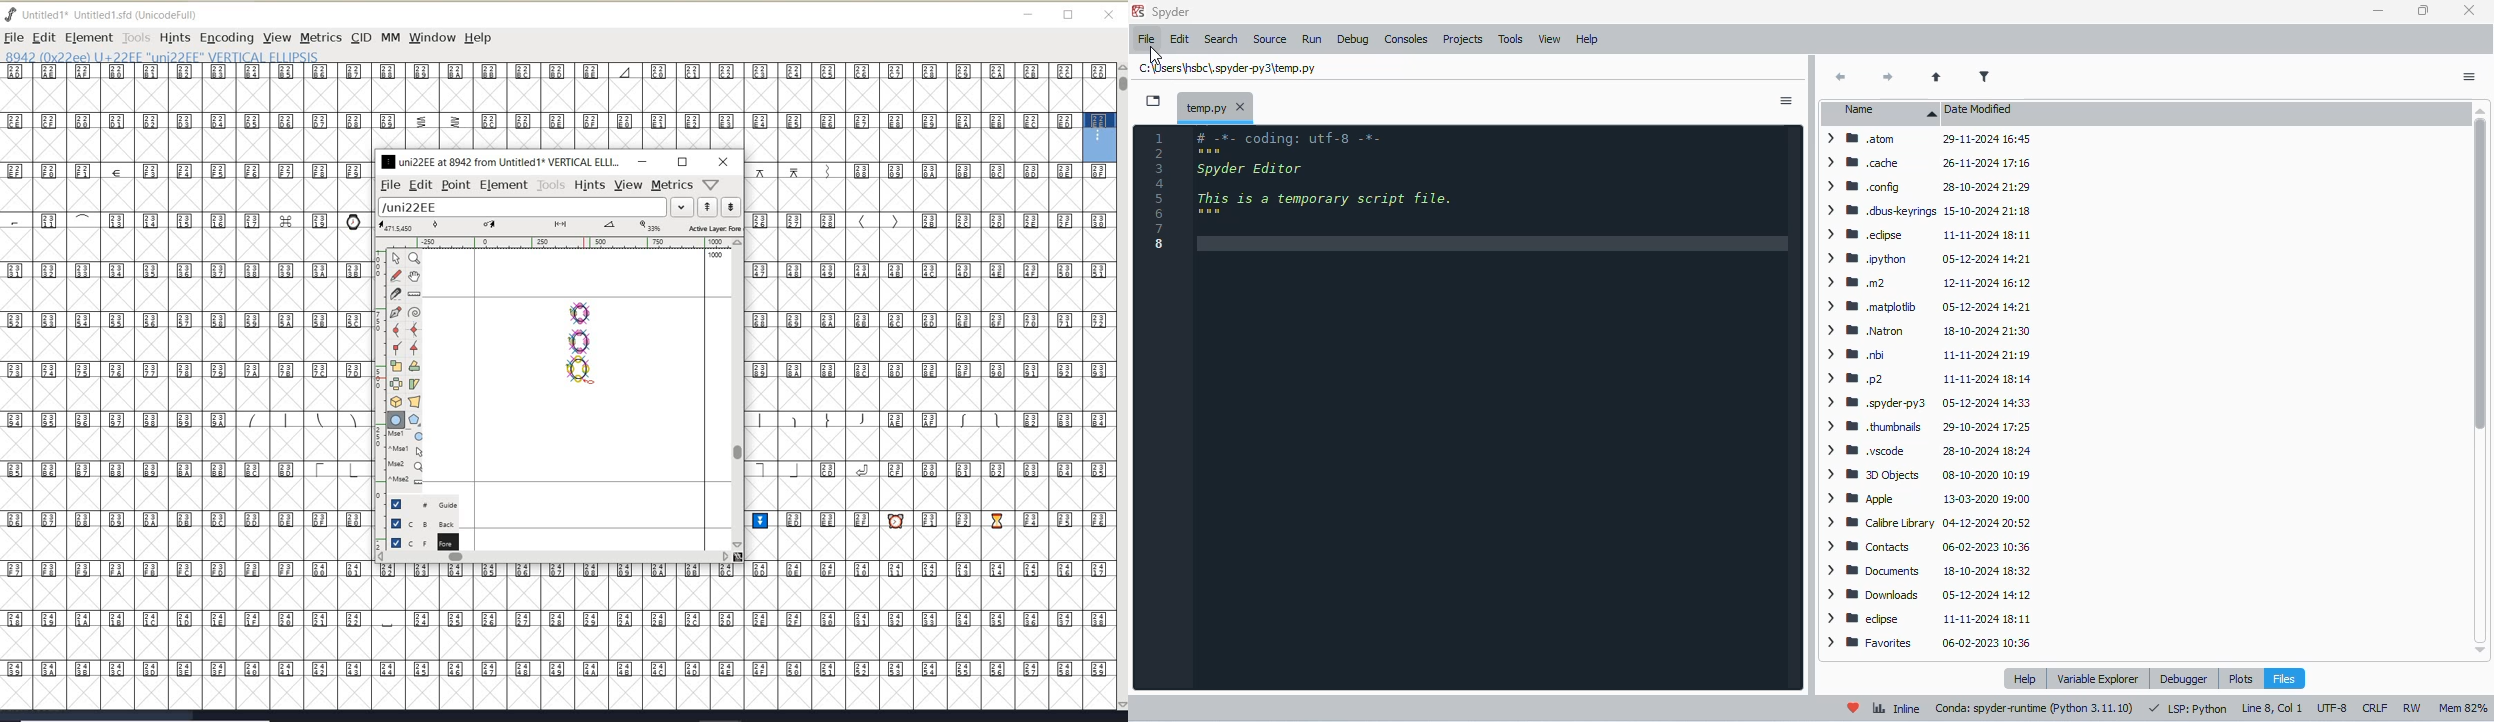  I want to click on measure distance, angle between points, so click(415, 293).